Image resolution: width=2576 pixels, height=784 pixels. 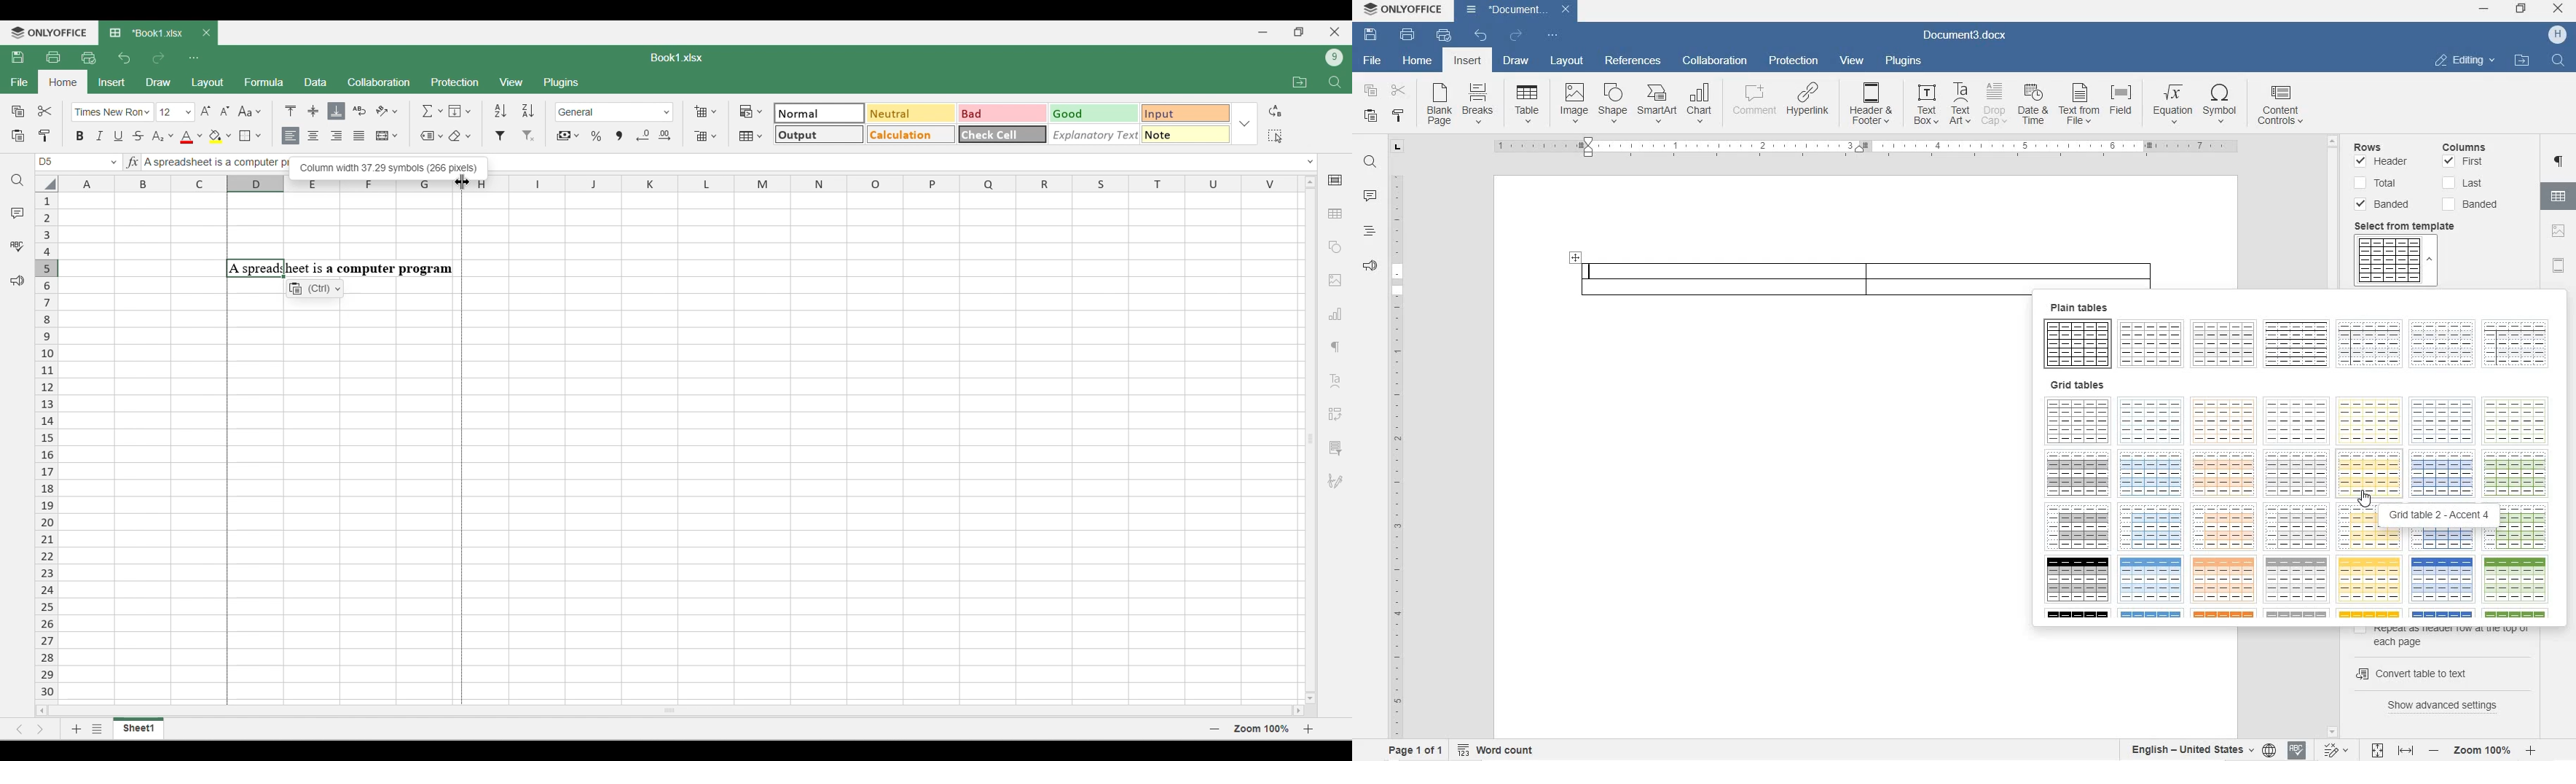 What do you see at coordinates (1336, 214) in the screenshot?
I see `Insert table` at bounding box center [1336, 214].